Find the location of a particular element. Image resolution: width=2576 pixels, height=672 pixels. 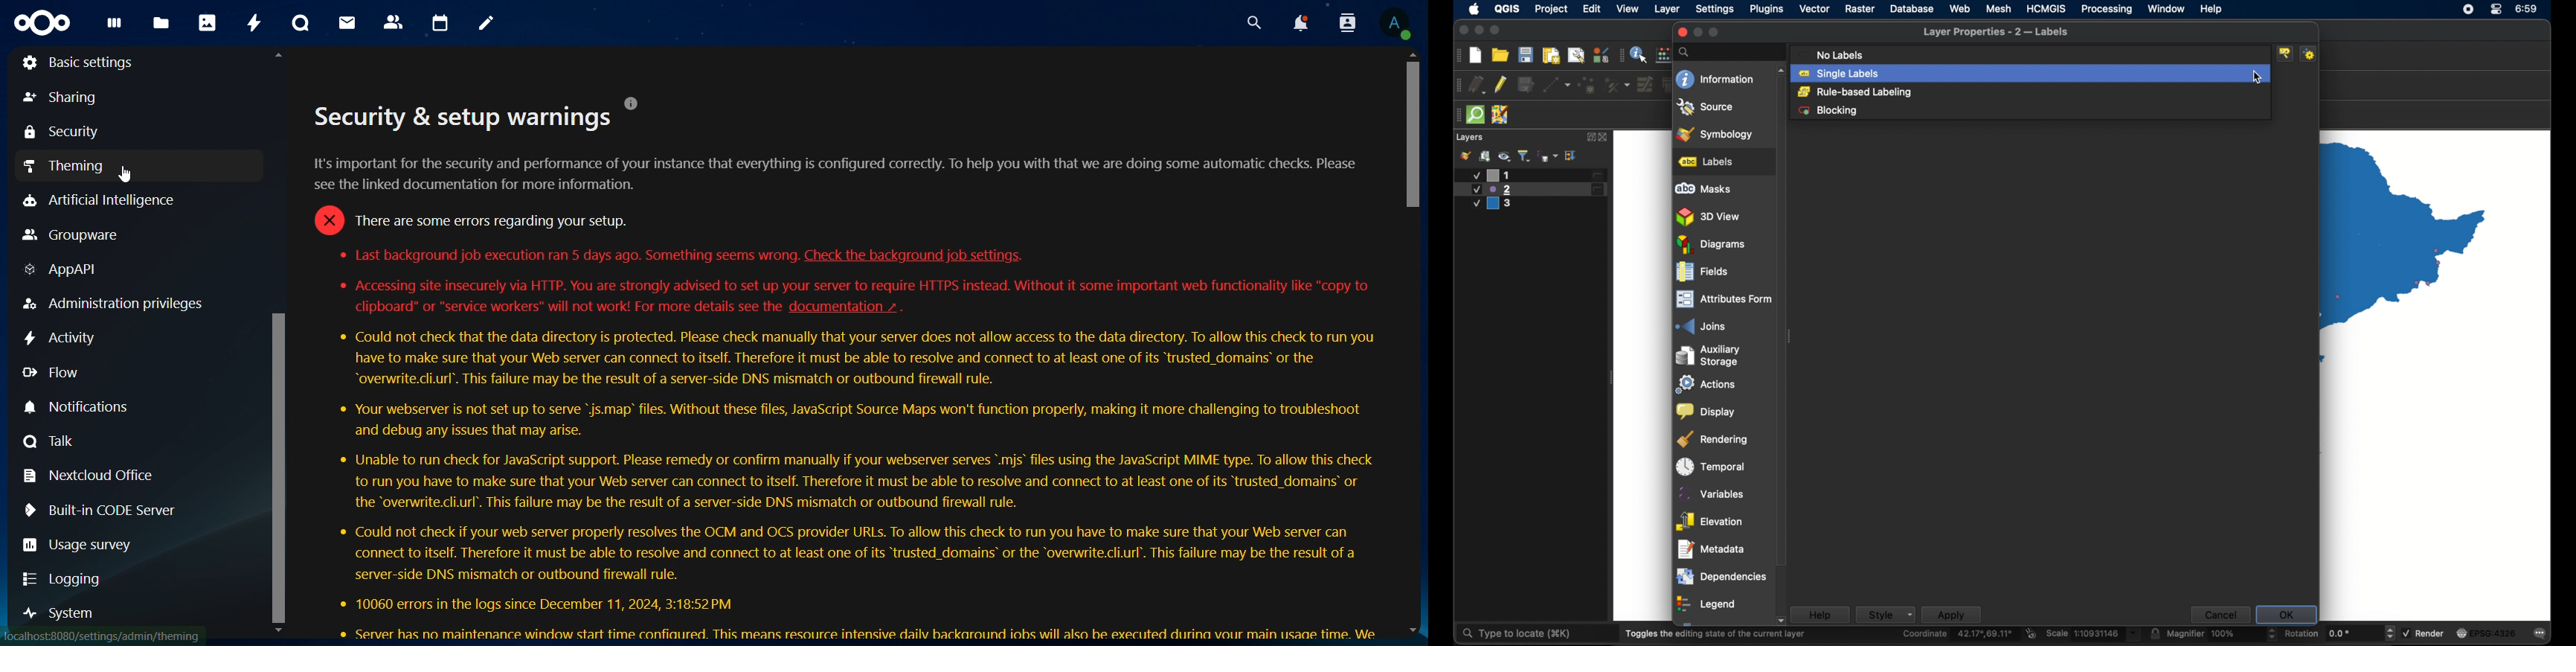

scroll down arrow is located at coordinates (1780, 621).